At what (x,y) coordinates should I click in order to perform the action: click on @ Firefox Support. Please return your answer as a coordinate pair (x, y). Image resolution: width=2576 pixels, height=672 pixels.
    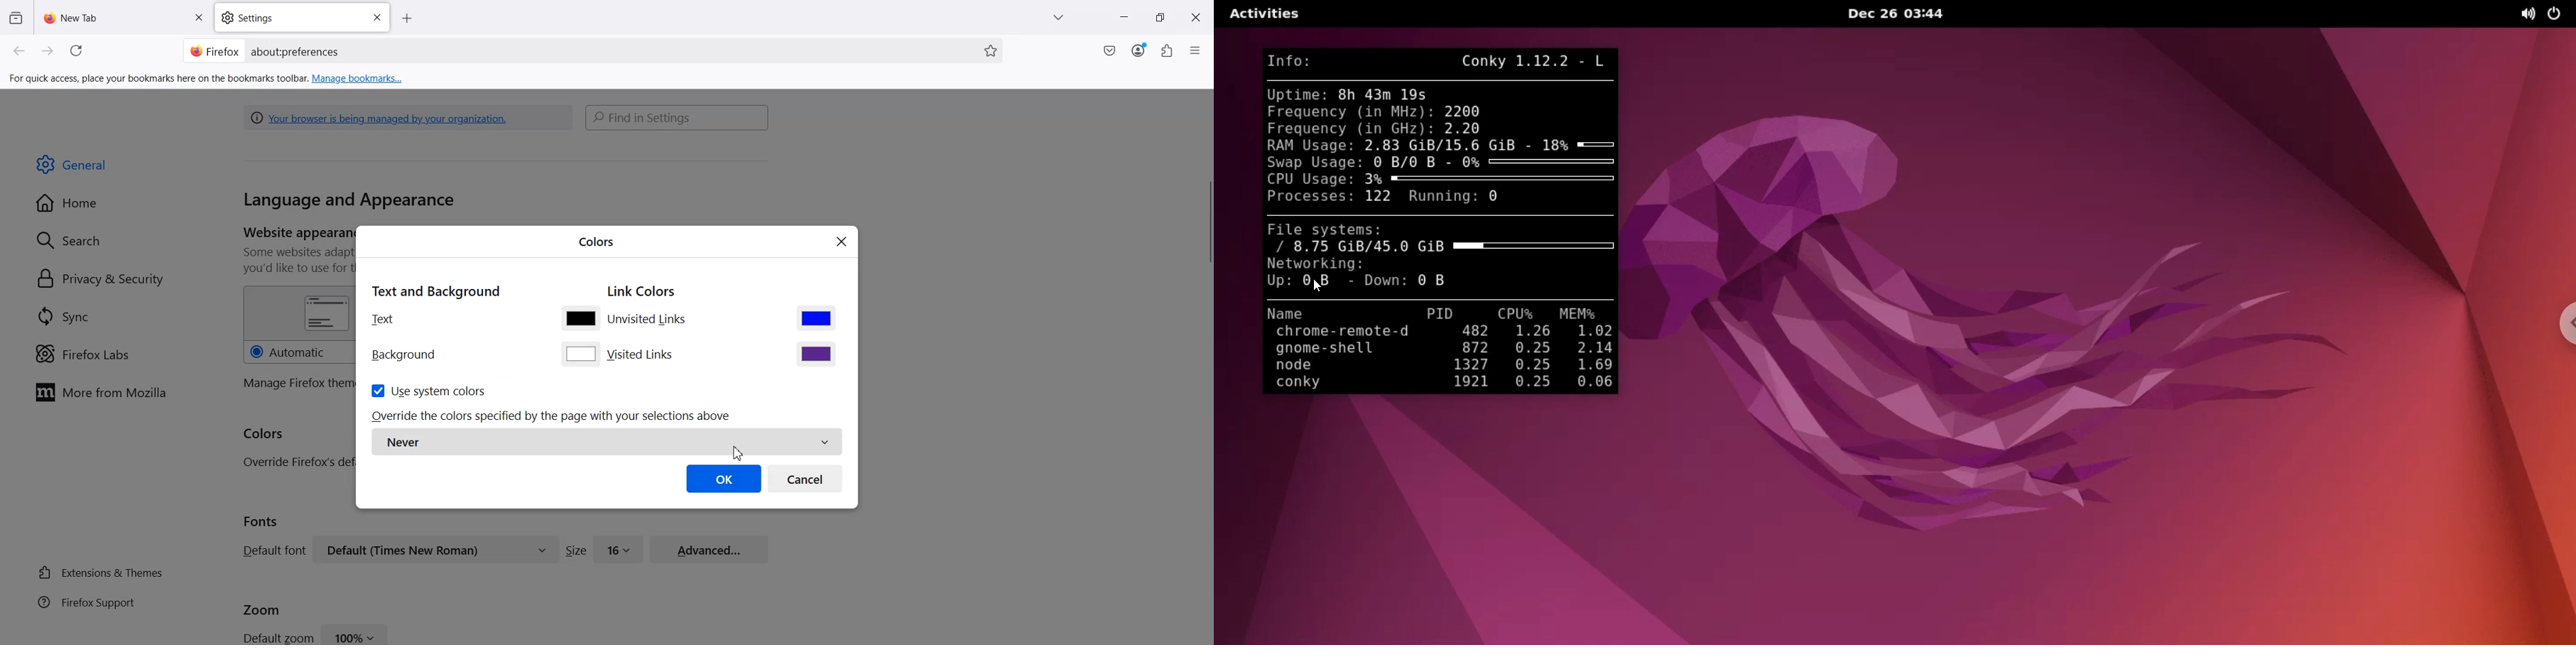
    Looking at the image, I should click on (87, 601).